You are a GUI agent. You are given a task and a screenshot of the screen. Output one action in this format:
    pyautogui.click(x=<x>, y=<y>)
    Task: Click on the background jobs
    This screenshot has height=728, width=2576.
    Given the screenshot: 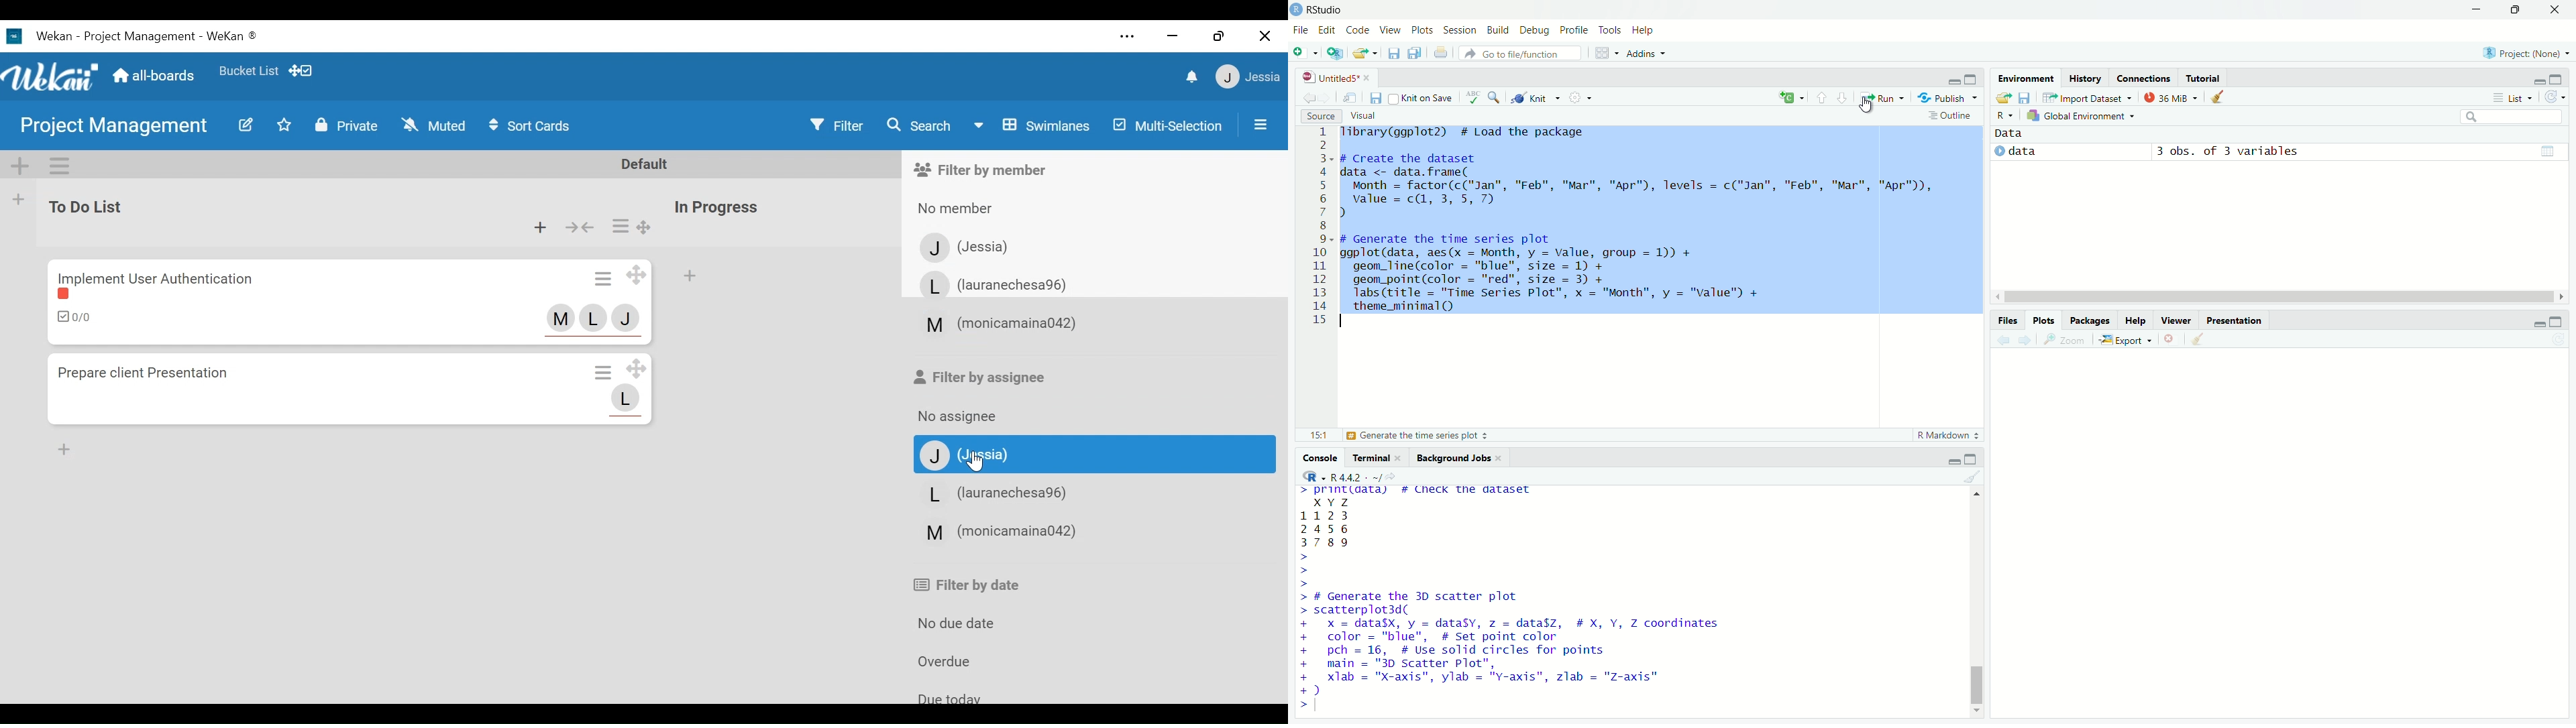 What is the action you would take?
    pyautogui.click(x=1452, y=457)
    